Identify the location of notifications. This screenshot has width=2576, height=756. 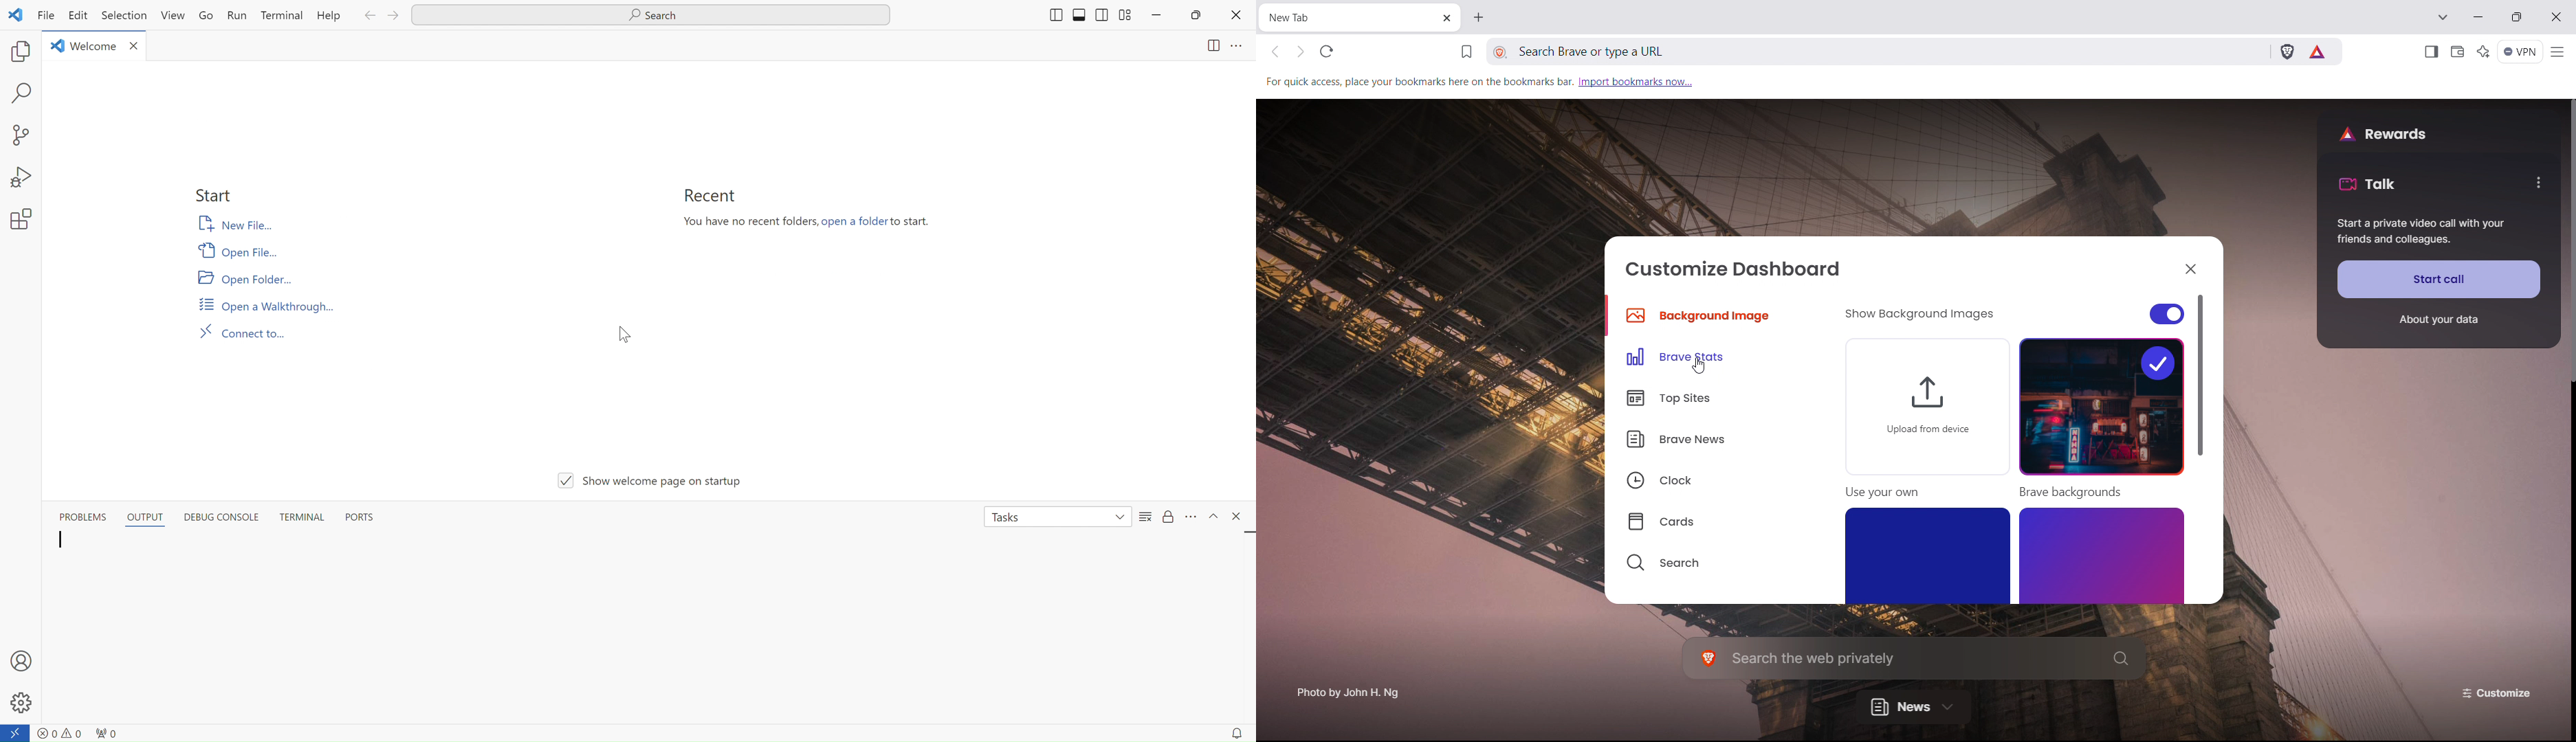
(1238, 734).